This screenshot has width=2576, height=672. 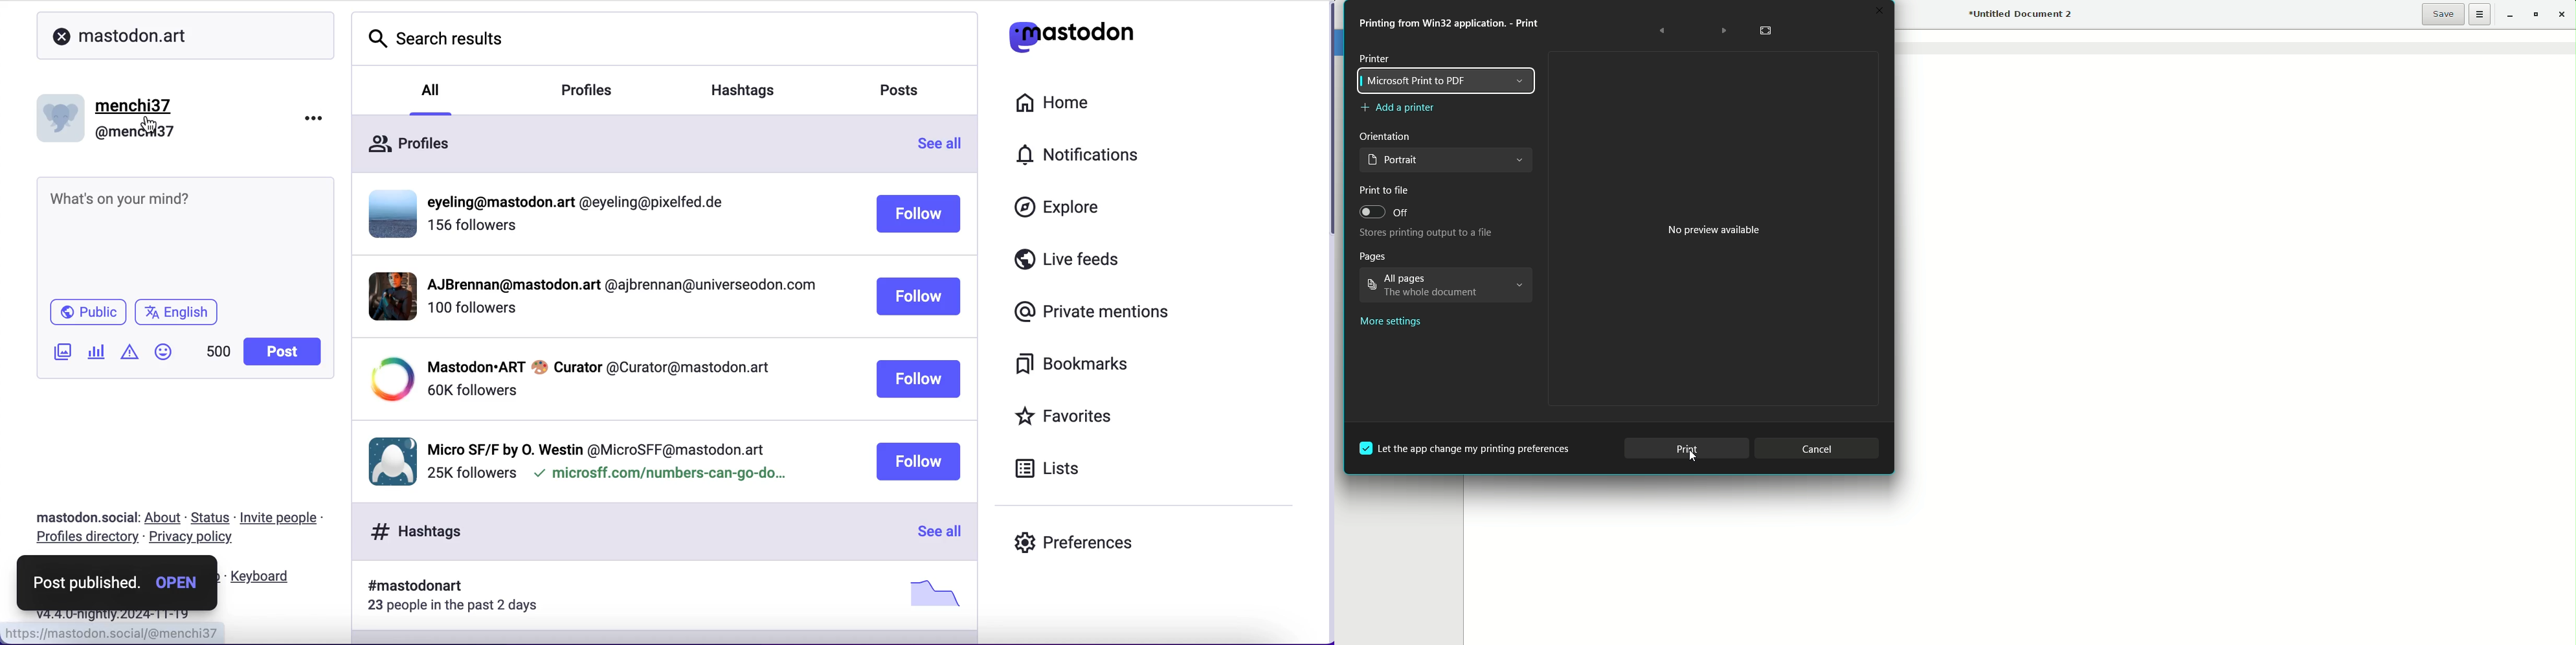 What do you see at coordinates (587, 89) in the screenshot?
I see `profiles` at bounding box center [587, 89].